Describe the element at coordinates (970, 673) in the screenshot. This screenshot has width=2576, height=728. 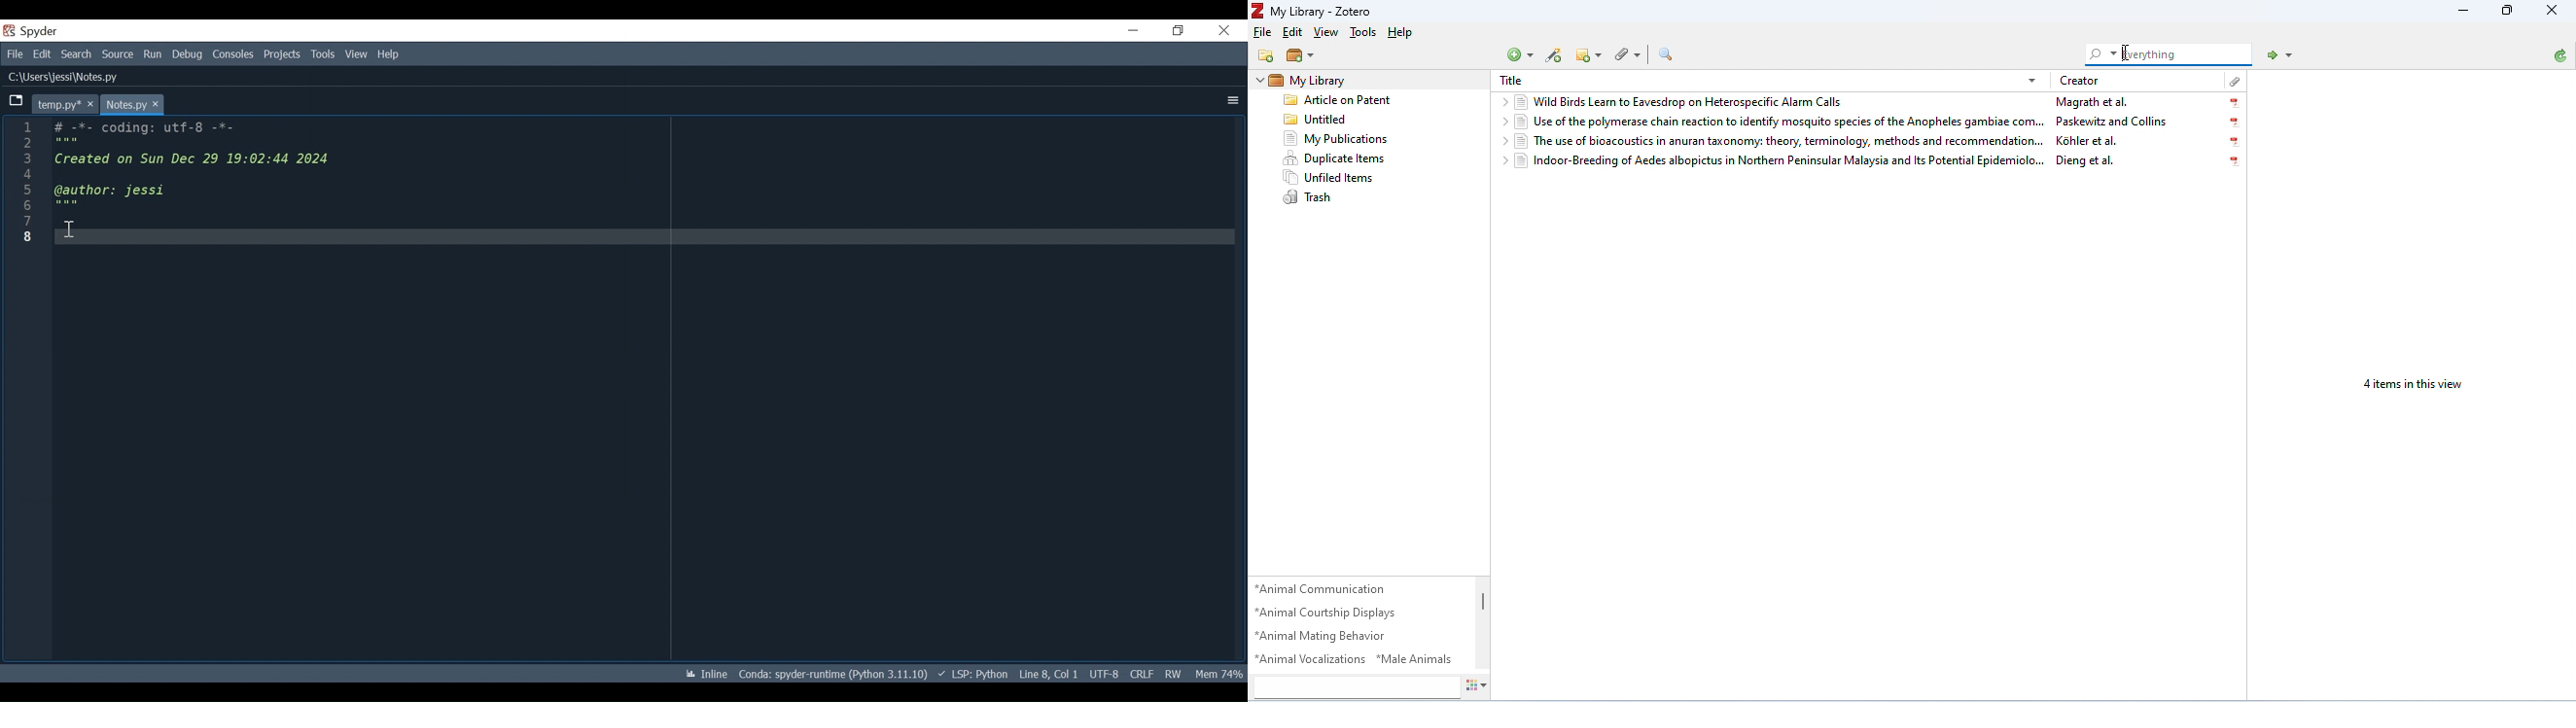
I see `Language` at that location.